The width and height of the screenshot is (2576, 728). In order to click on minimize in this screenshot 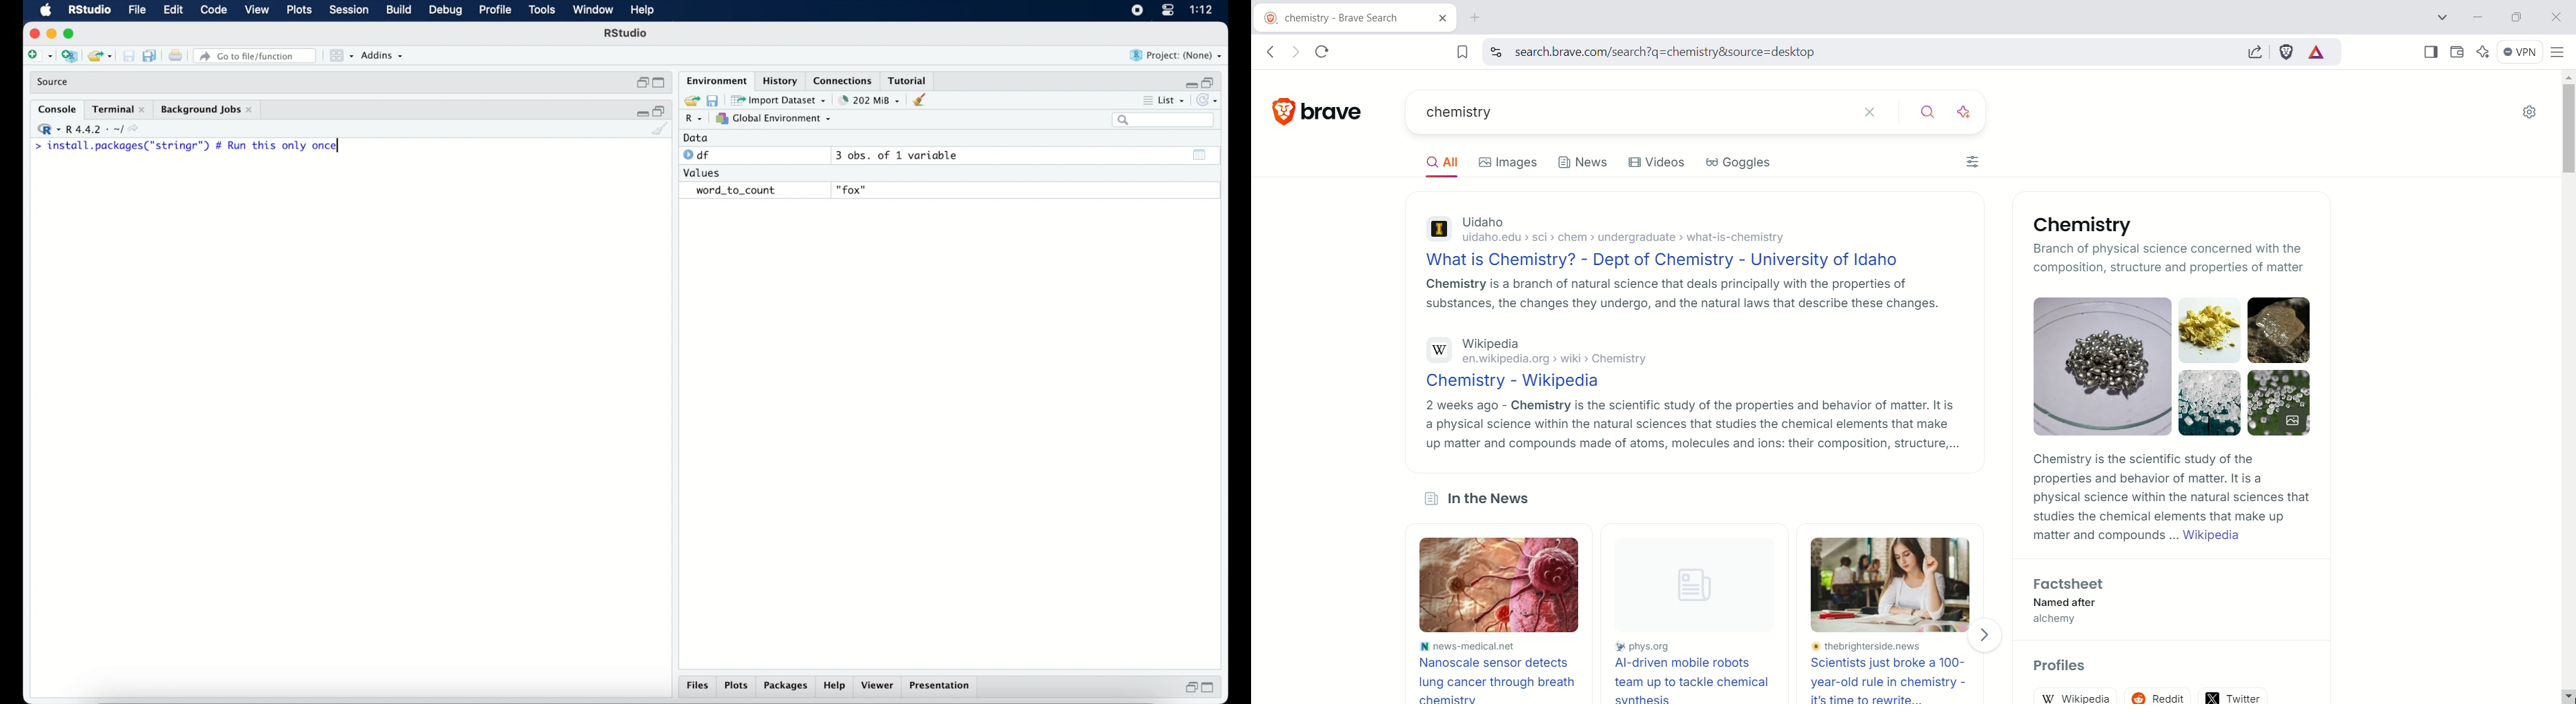, I will do `click(51, 33)`.